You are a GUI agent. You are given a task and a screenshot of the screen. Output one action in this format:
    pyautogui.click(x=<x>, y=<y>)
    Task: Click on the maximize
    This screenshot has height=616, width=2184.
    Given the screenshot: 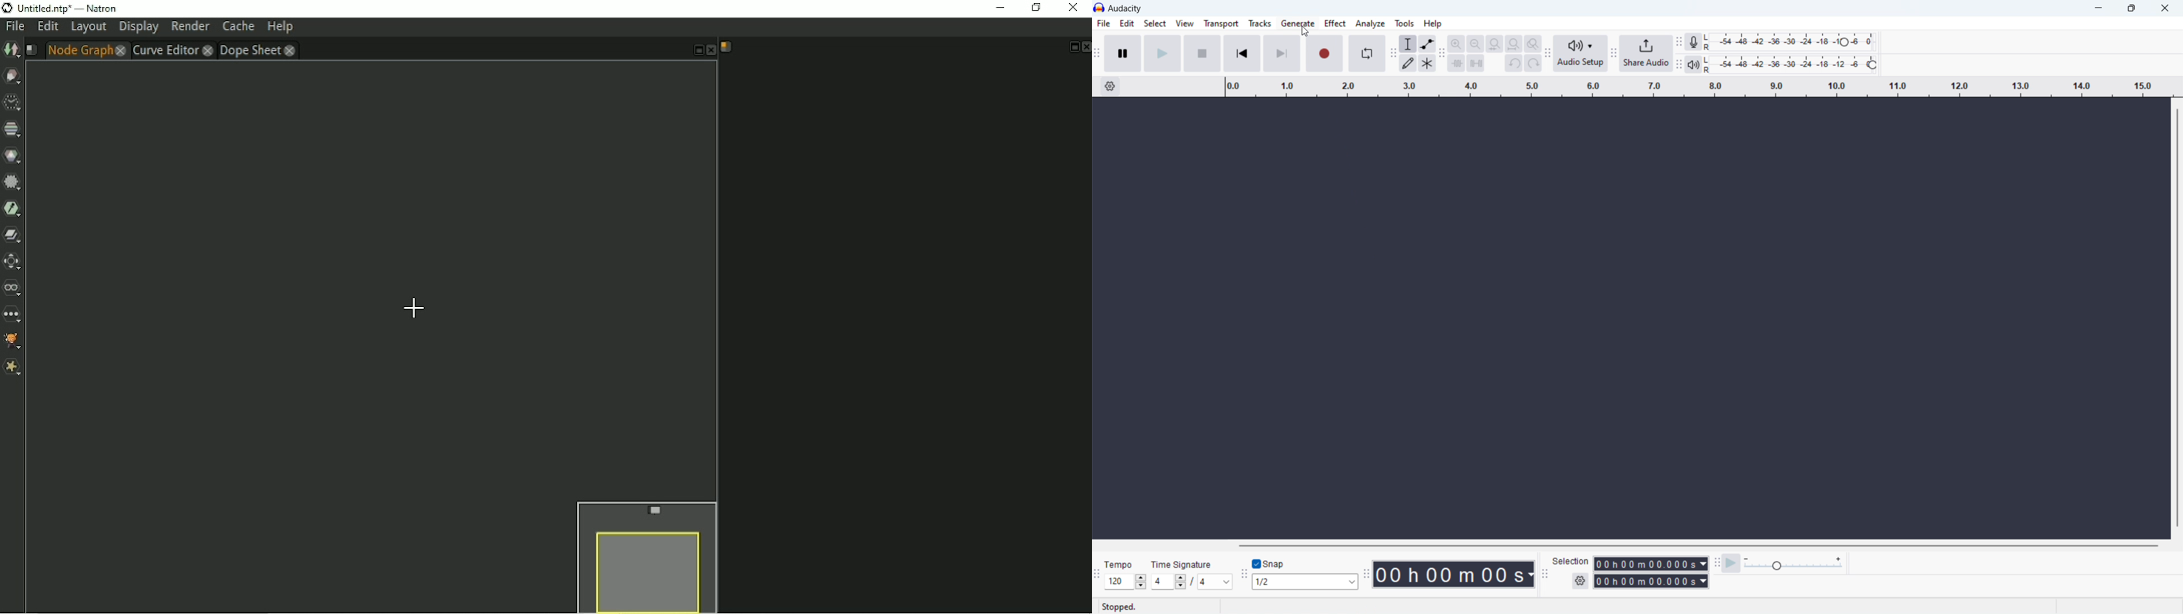 What is the action you would take?
    pyautogui.click(x=2131, y=9)
    